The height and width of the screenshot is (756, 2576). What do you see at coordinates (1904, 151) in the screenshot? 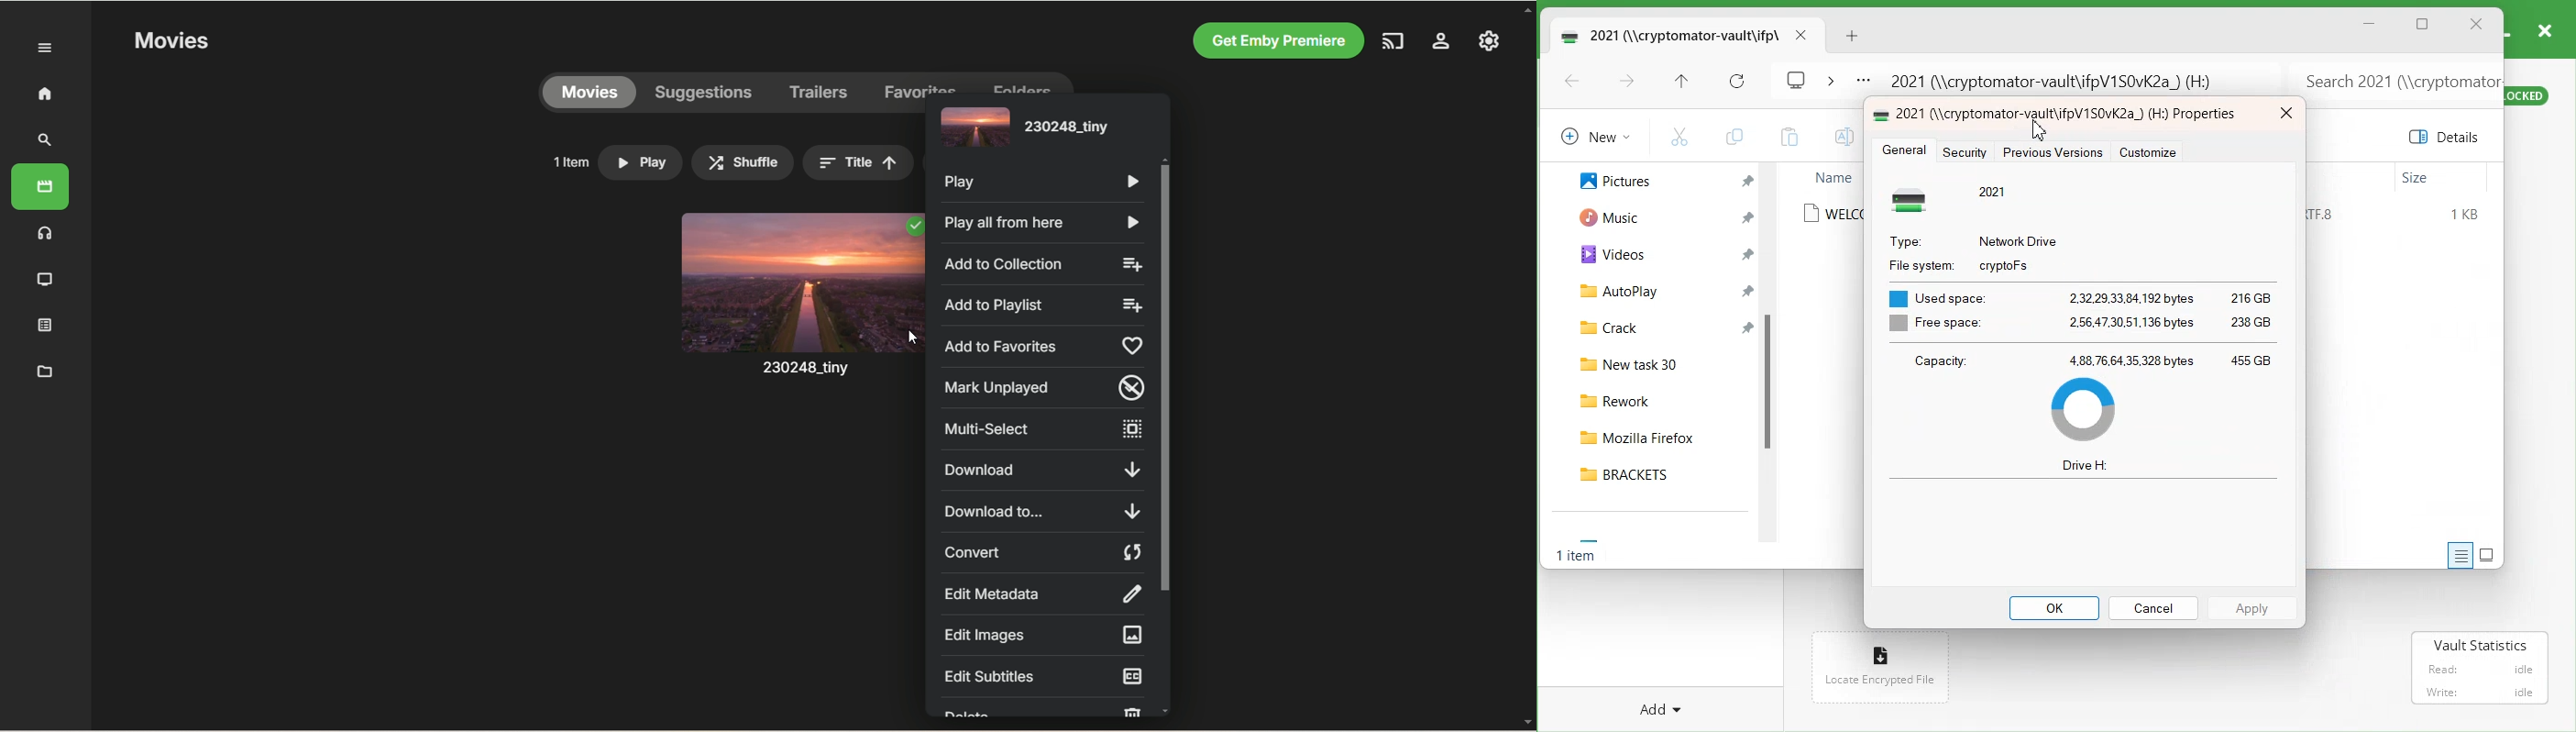
I see `General` at bounding box center [1904, 151].